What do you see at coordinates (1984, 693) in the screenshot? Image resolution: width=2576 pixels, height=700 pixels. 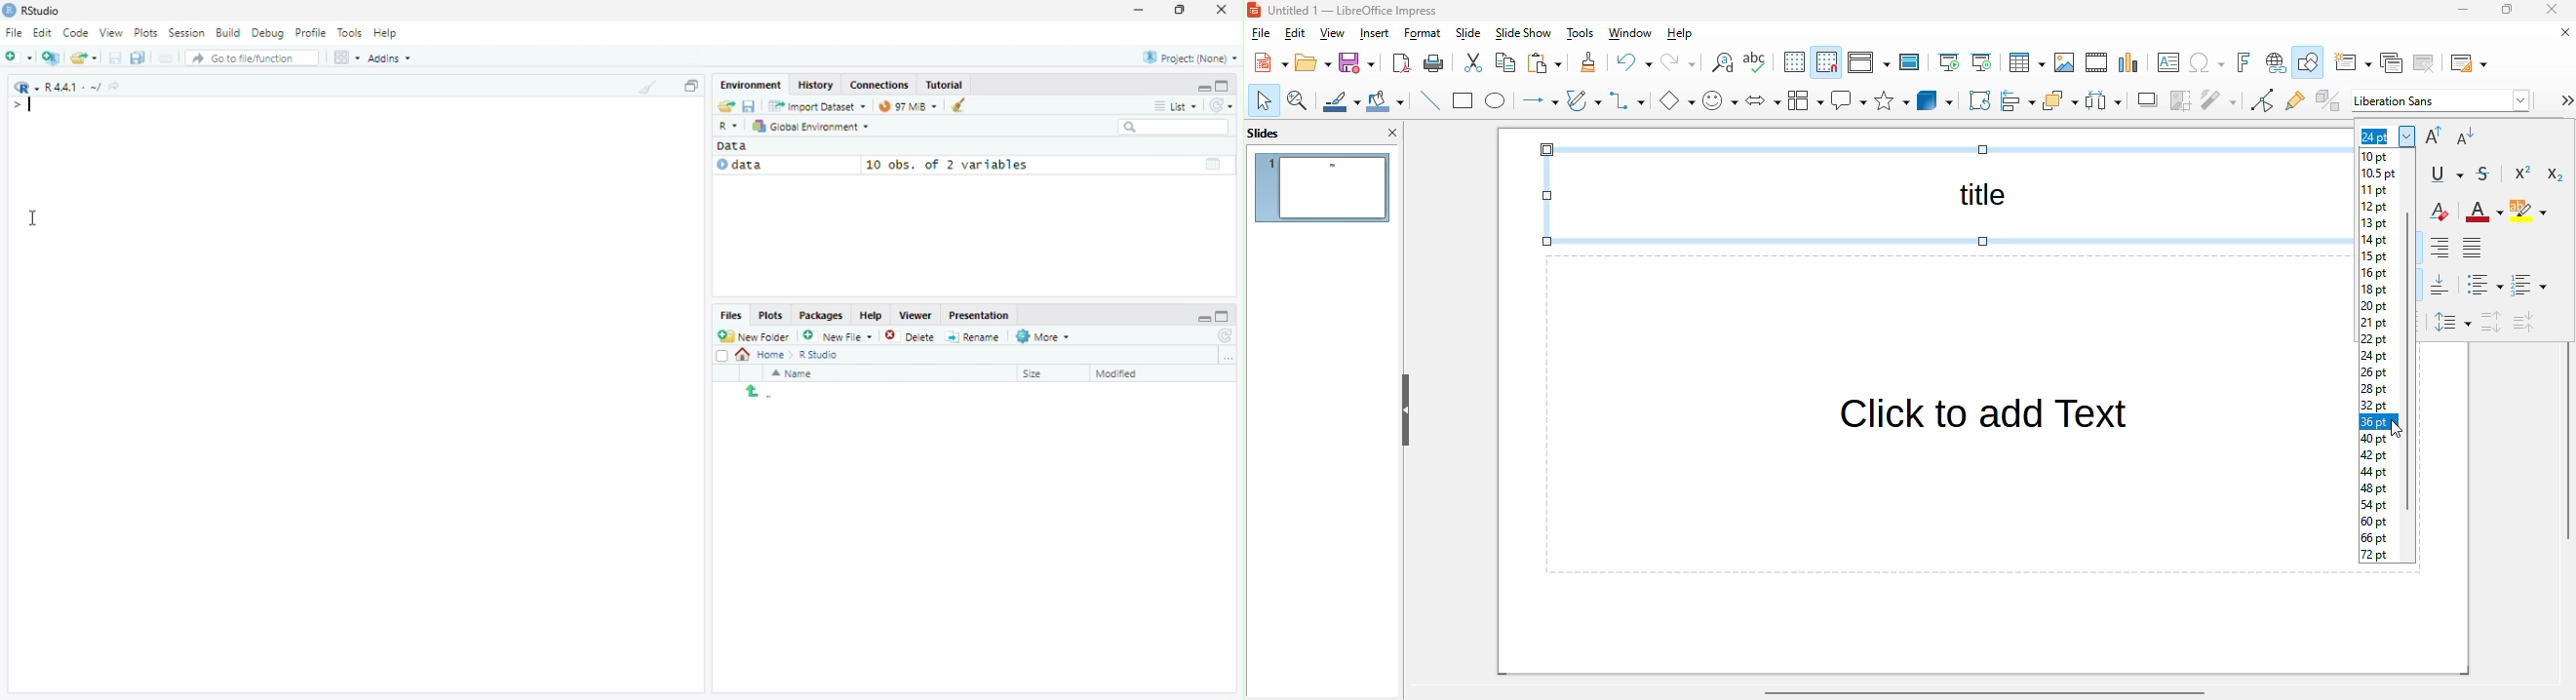 I see `horizontal scroll bar` at bounding box center [1984, 693].